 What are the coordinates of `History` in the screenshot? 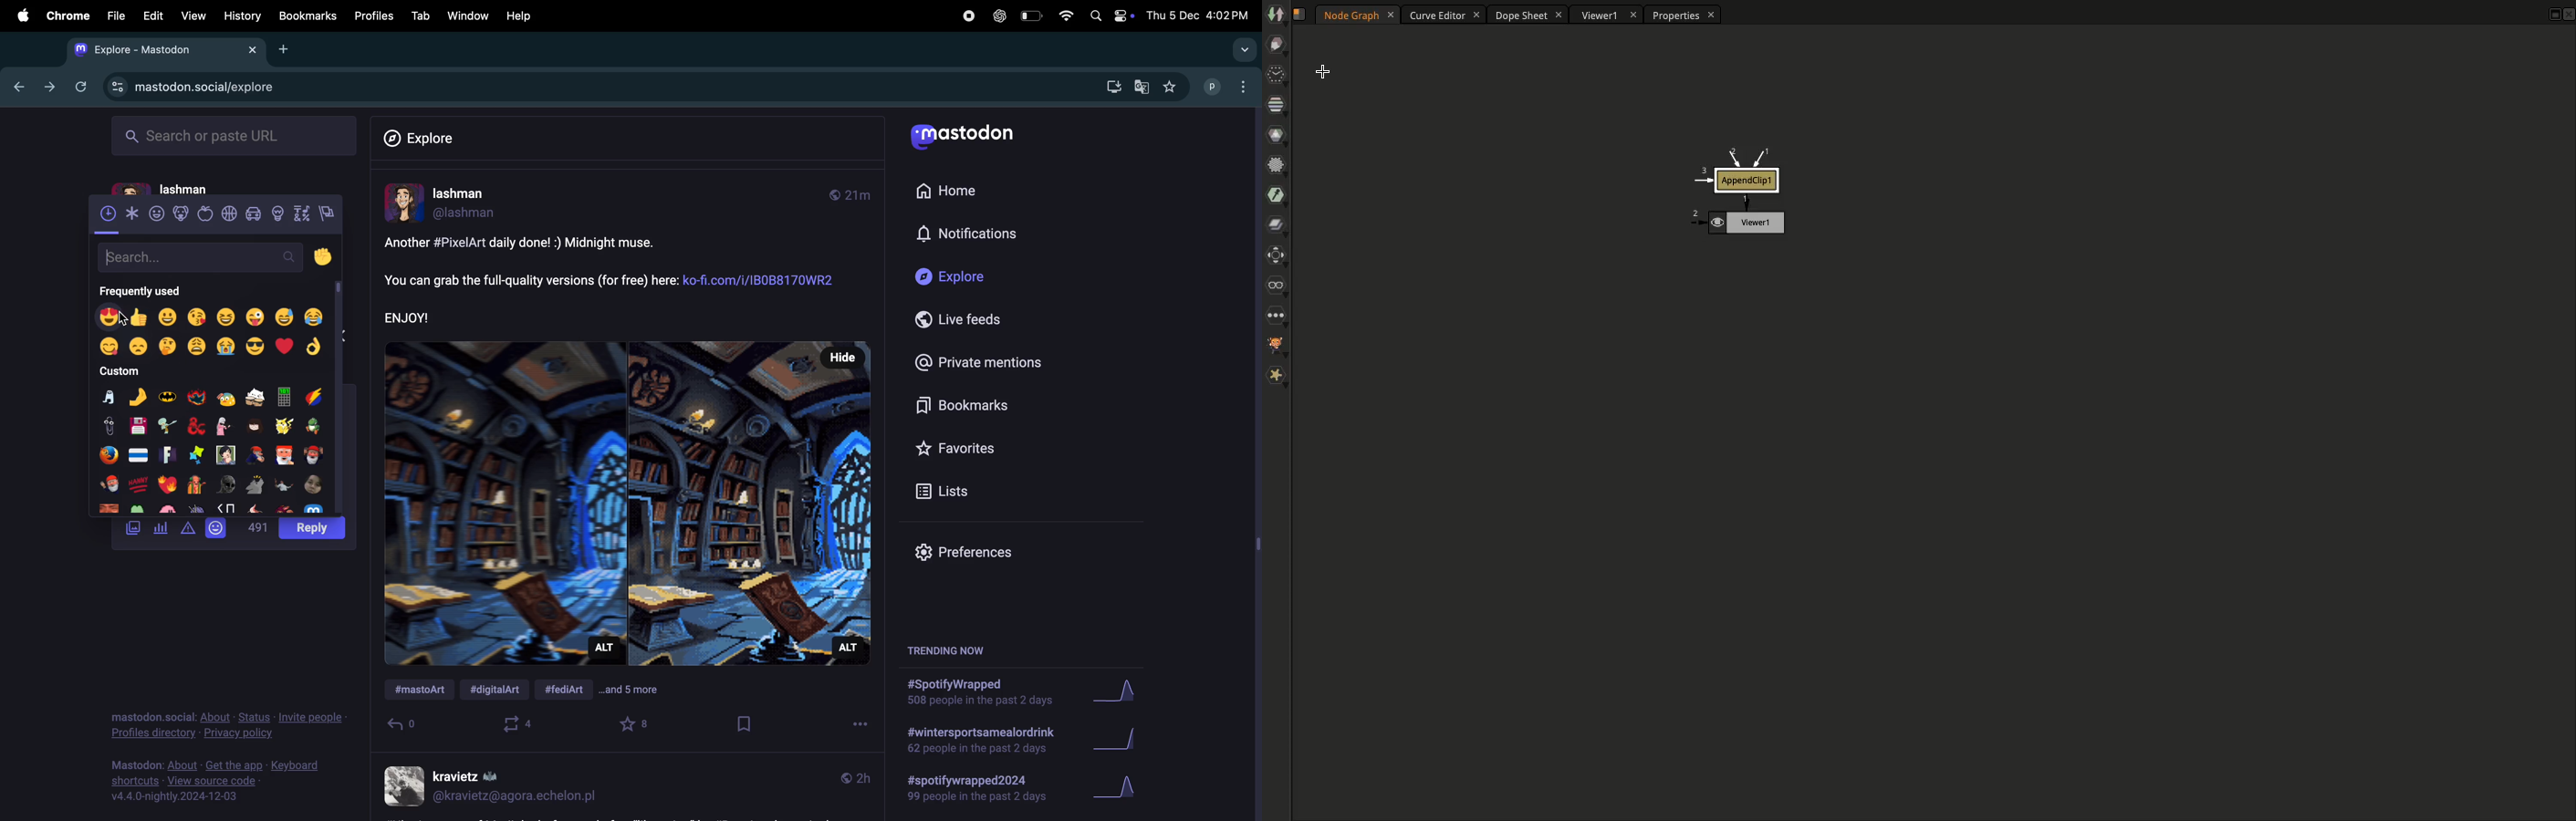 It's located at (241, 16).